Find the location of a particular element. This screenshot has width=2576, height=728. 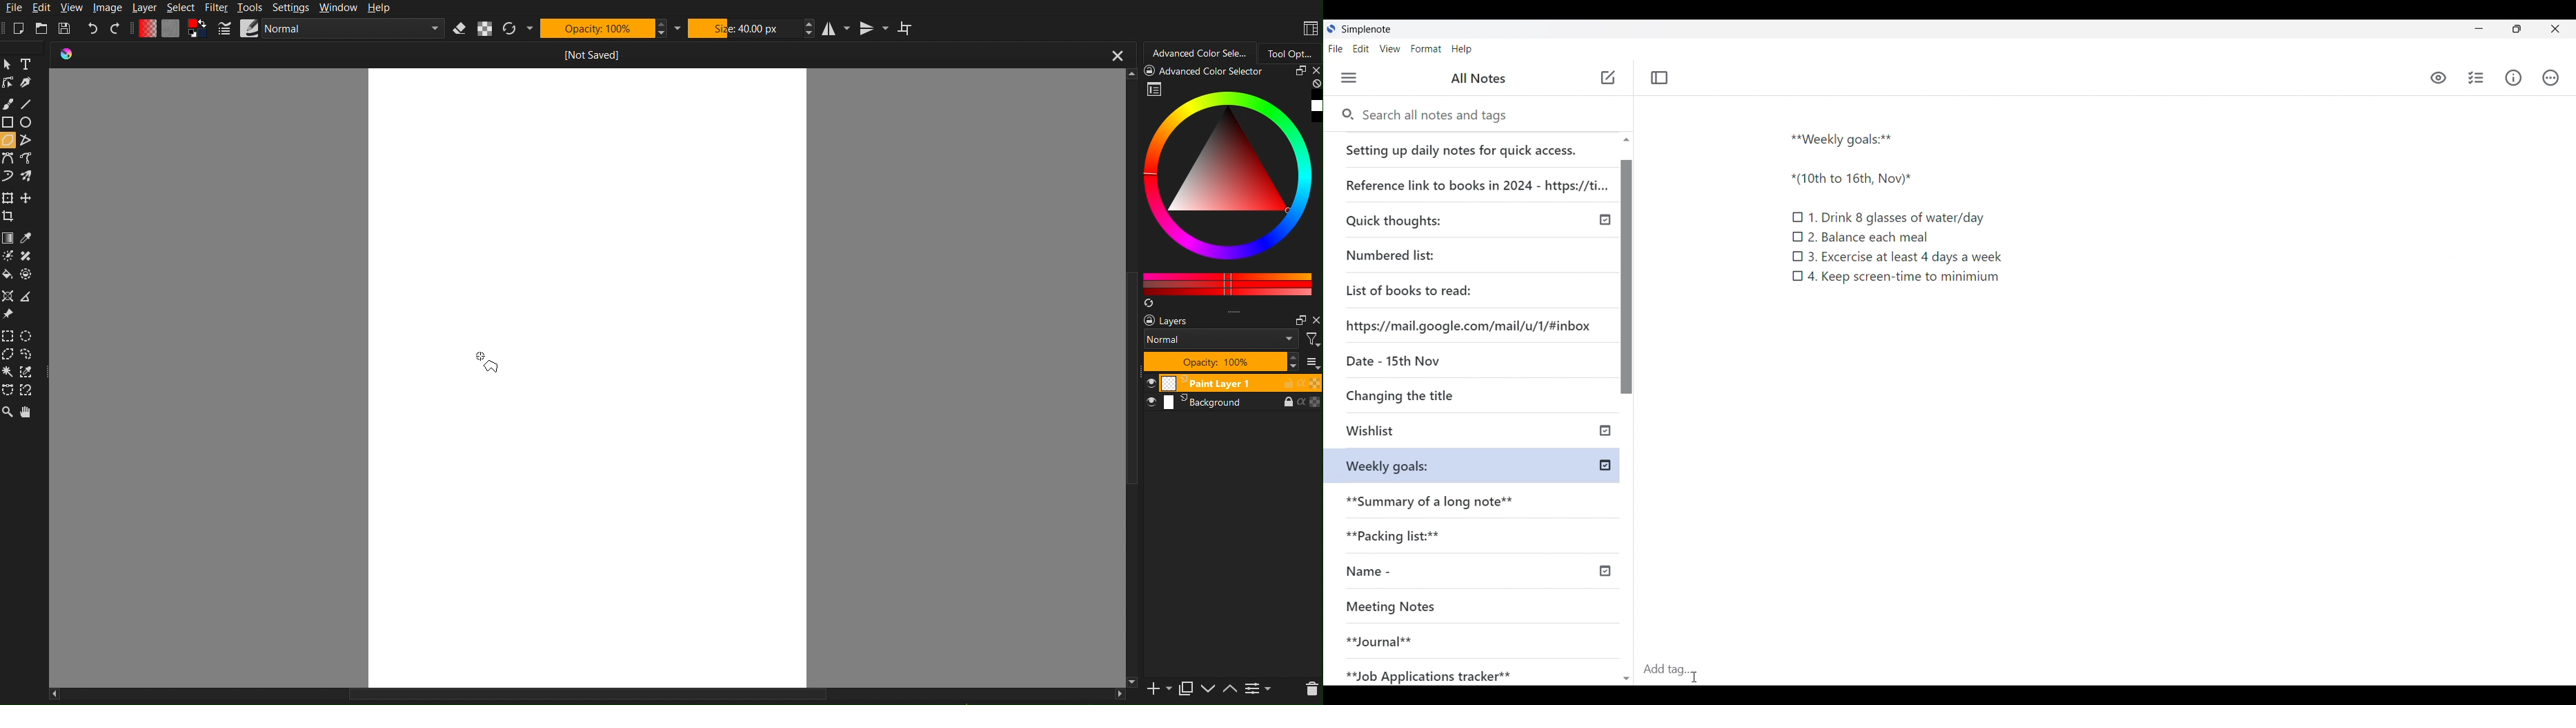

Actions is located at coordinates (2550, 77).